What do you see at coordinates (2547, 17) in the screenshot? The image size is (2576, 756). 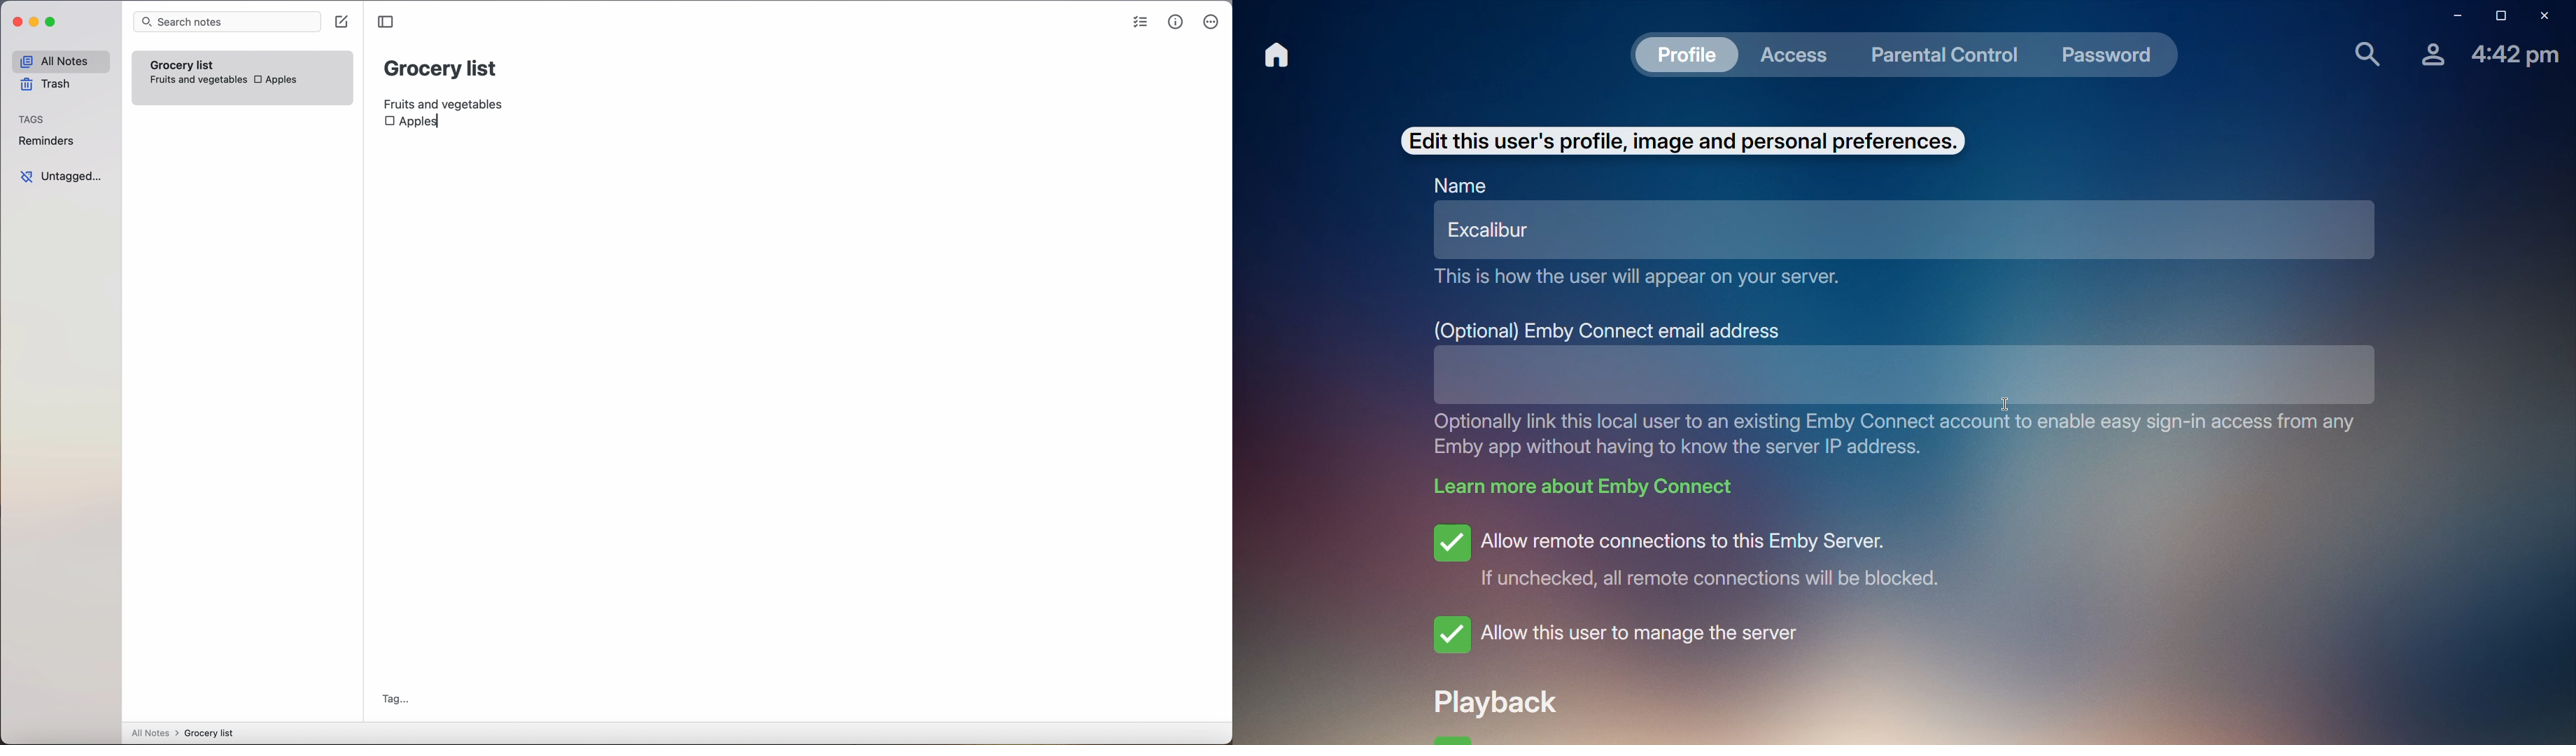 I see `Close` at bounding box center [2547, 17].